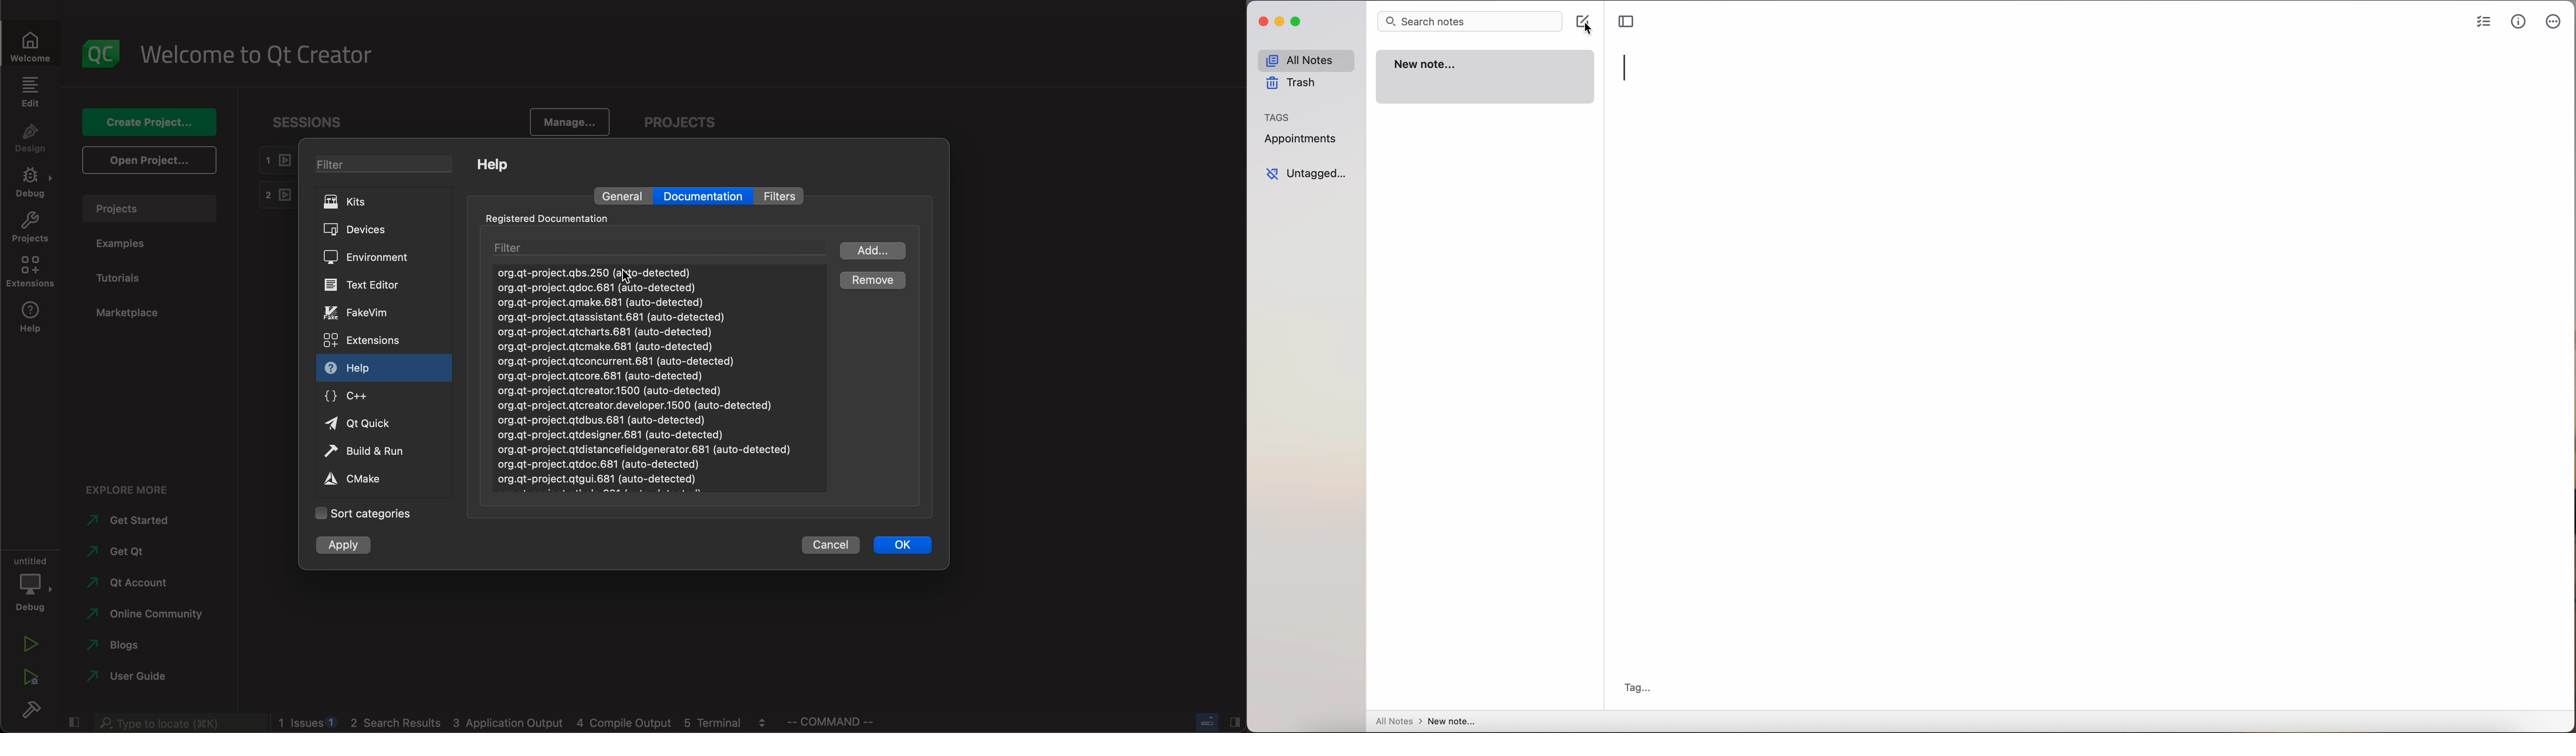 The height and width of the screenshot is (756, 2576). What do you see at coordinates (1625, 22) in the screenshot?
I see `toggle sidebar` at bounding box center [1625, 22].